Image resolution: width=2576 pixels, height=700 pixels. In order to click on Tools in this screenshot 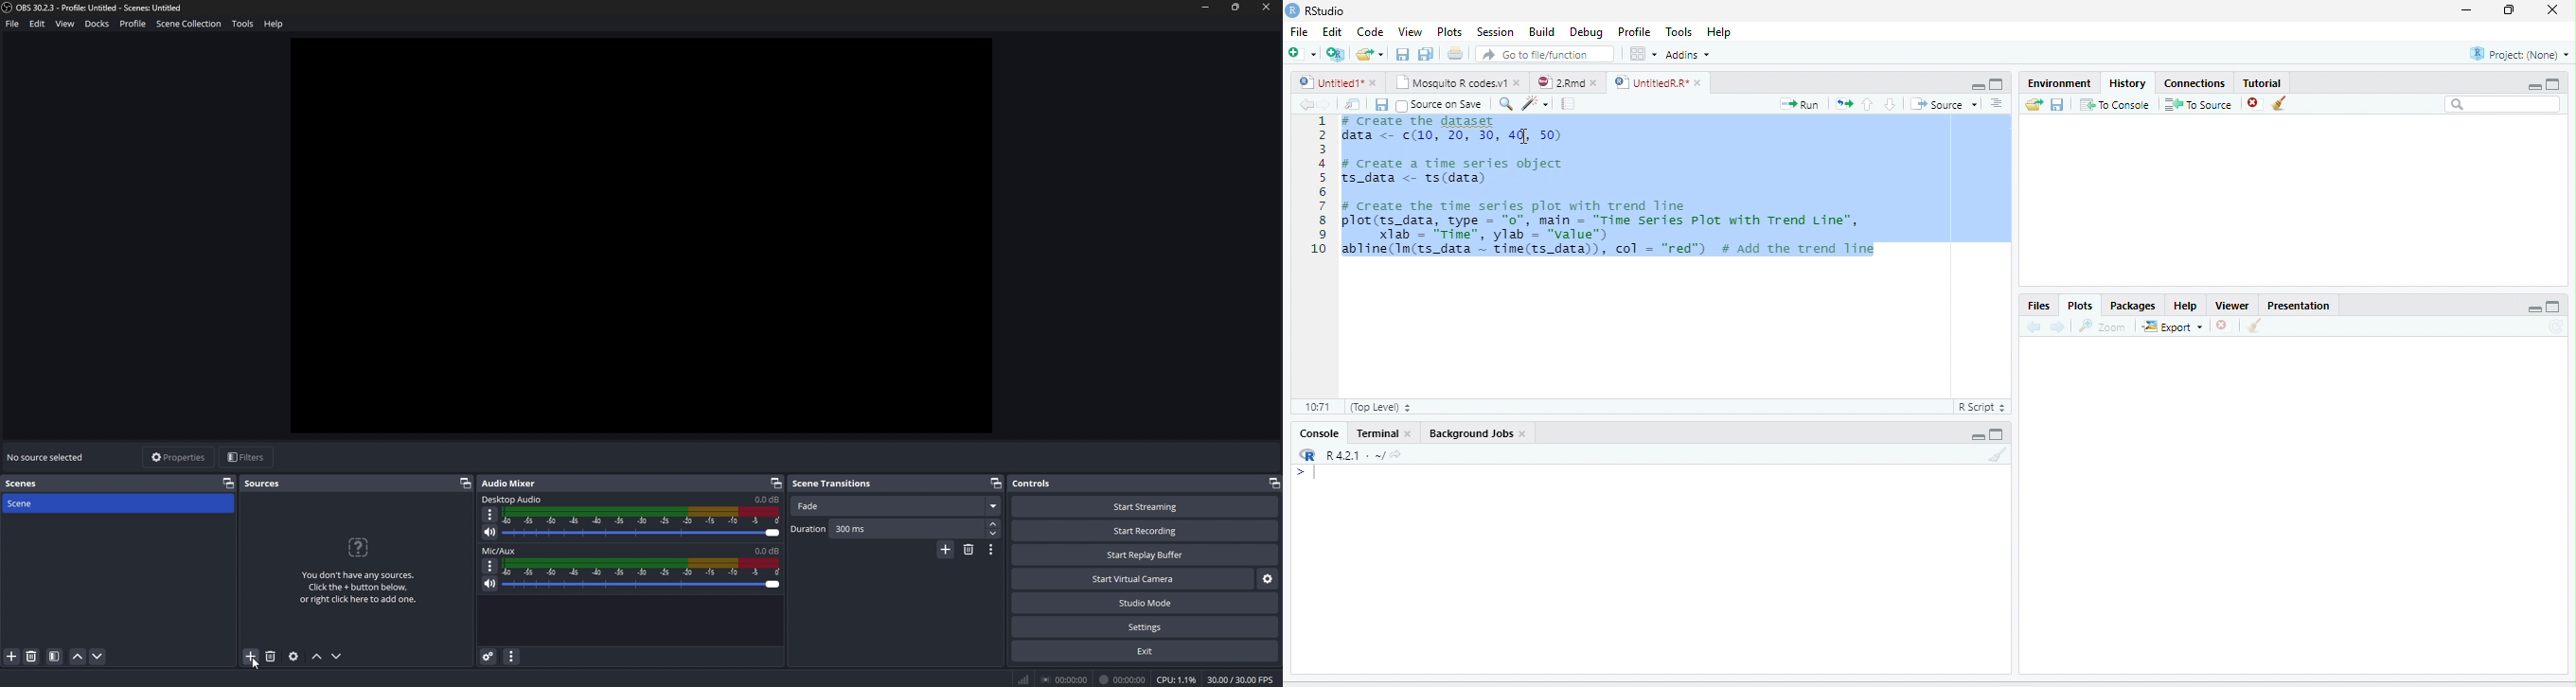, I will do `click(1678, 31)`.